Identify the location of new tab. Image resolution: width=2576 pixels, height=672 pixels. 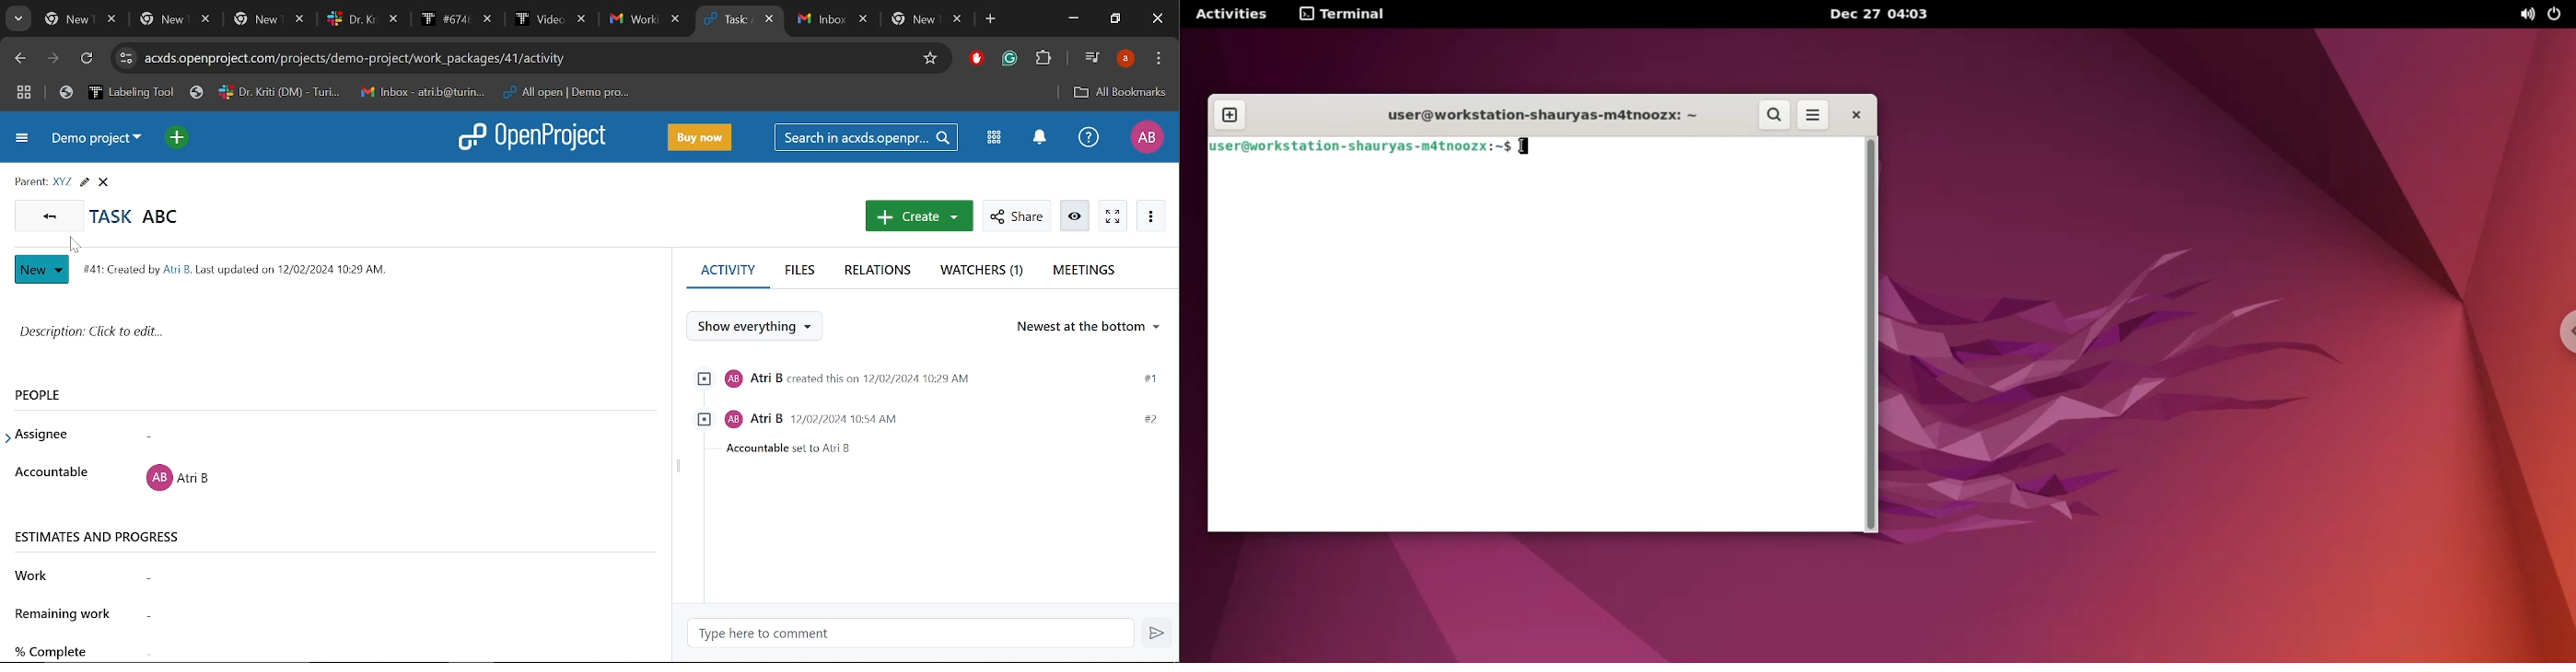
(1230, 116).